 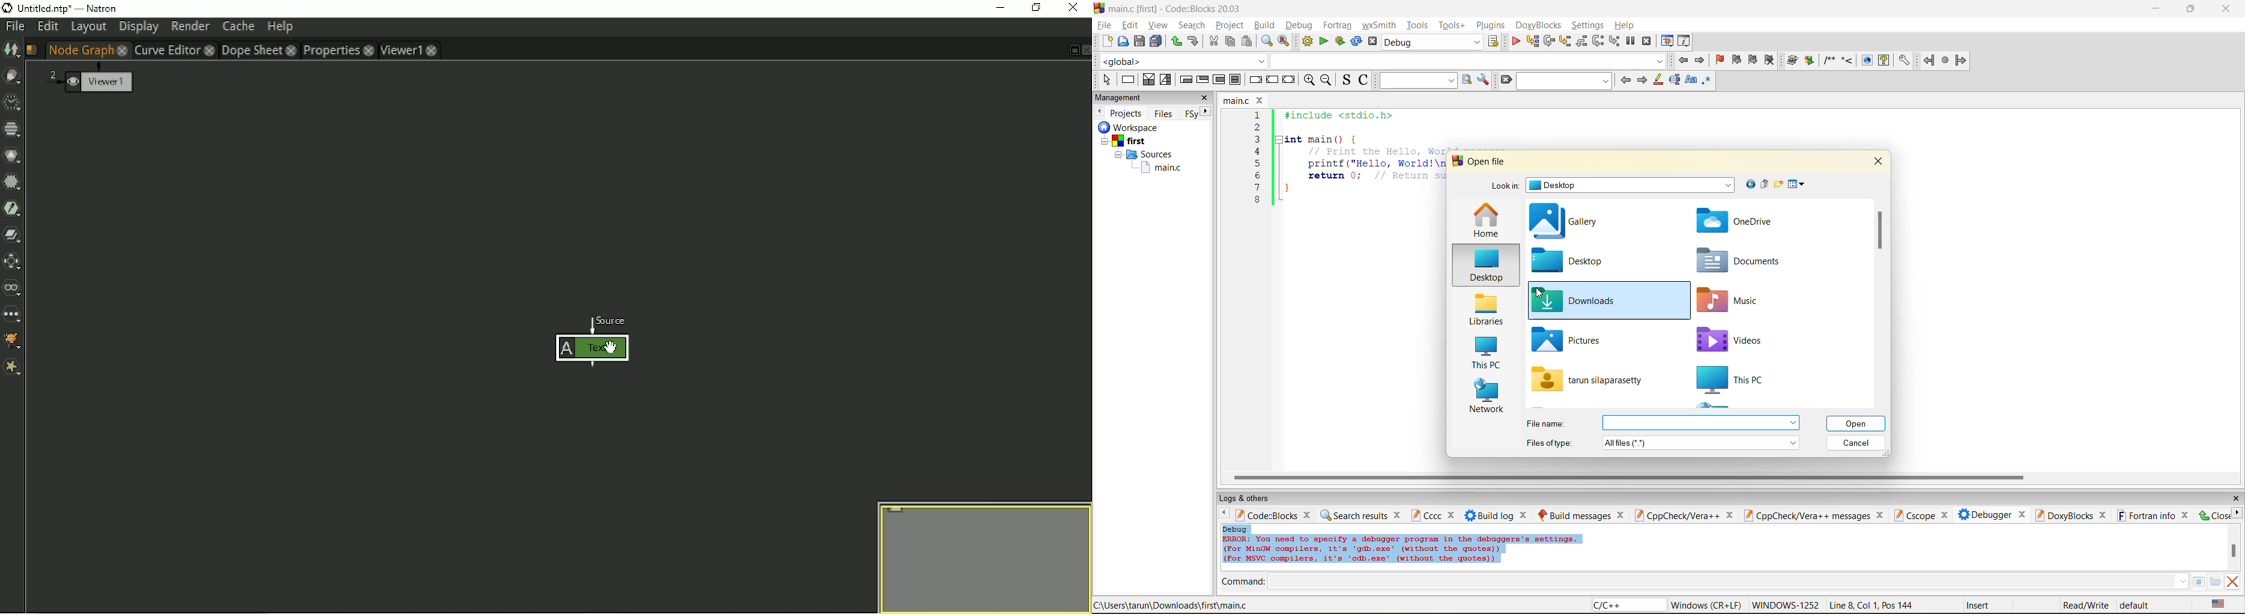 What do you see at coordinates (2199, 581) in the screenshot?
I see `tables` at bounding box center [2199, 581].